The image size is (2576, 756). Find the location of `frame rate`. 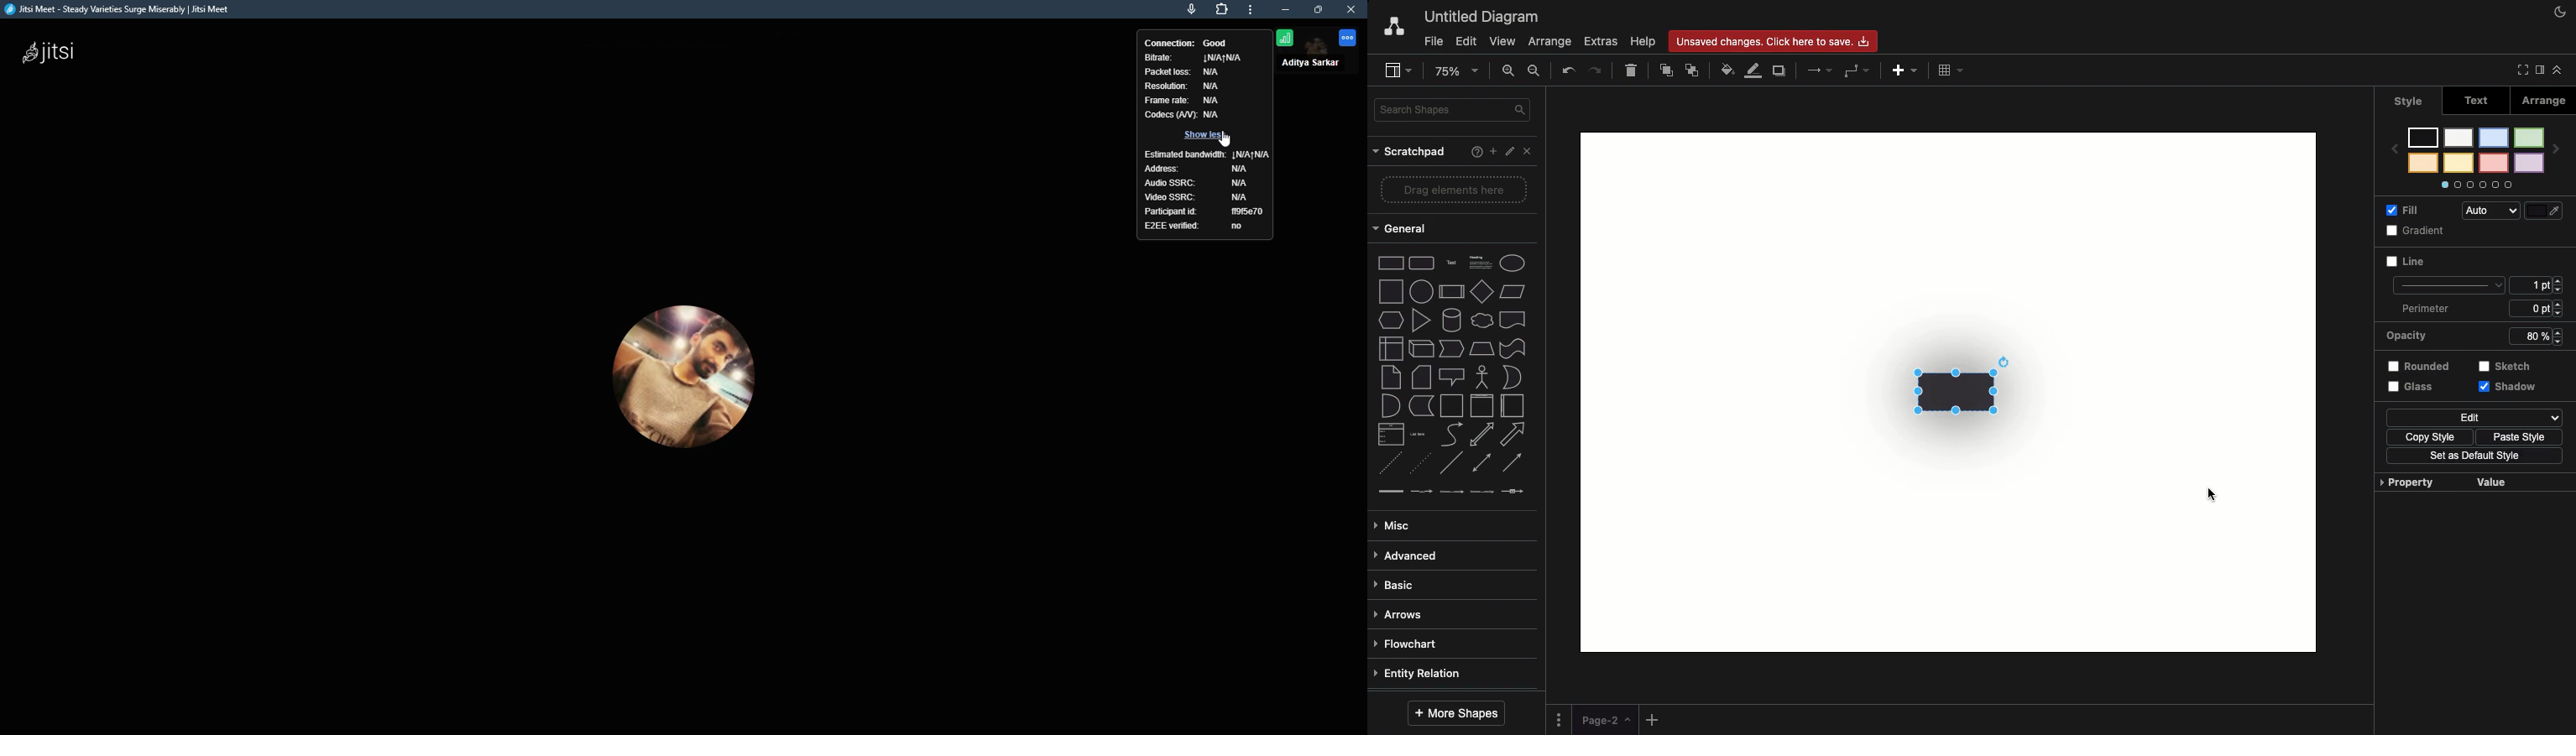

frame rate is located at coordinates (1166, 100).